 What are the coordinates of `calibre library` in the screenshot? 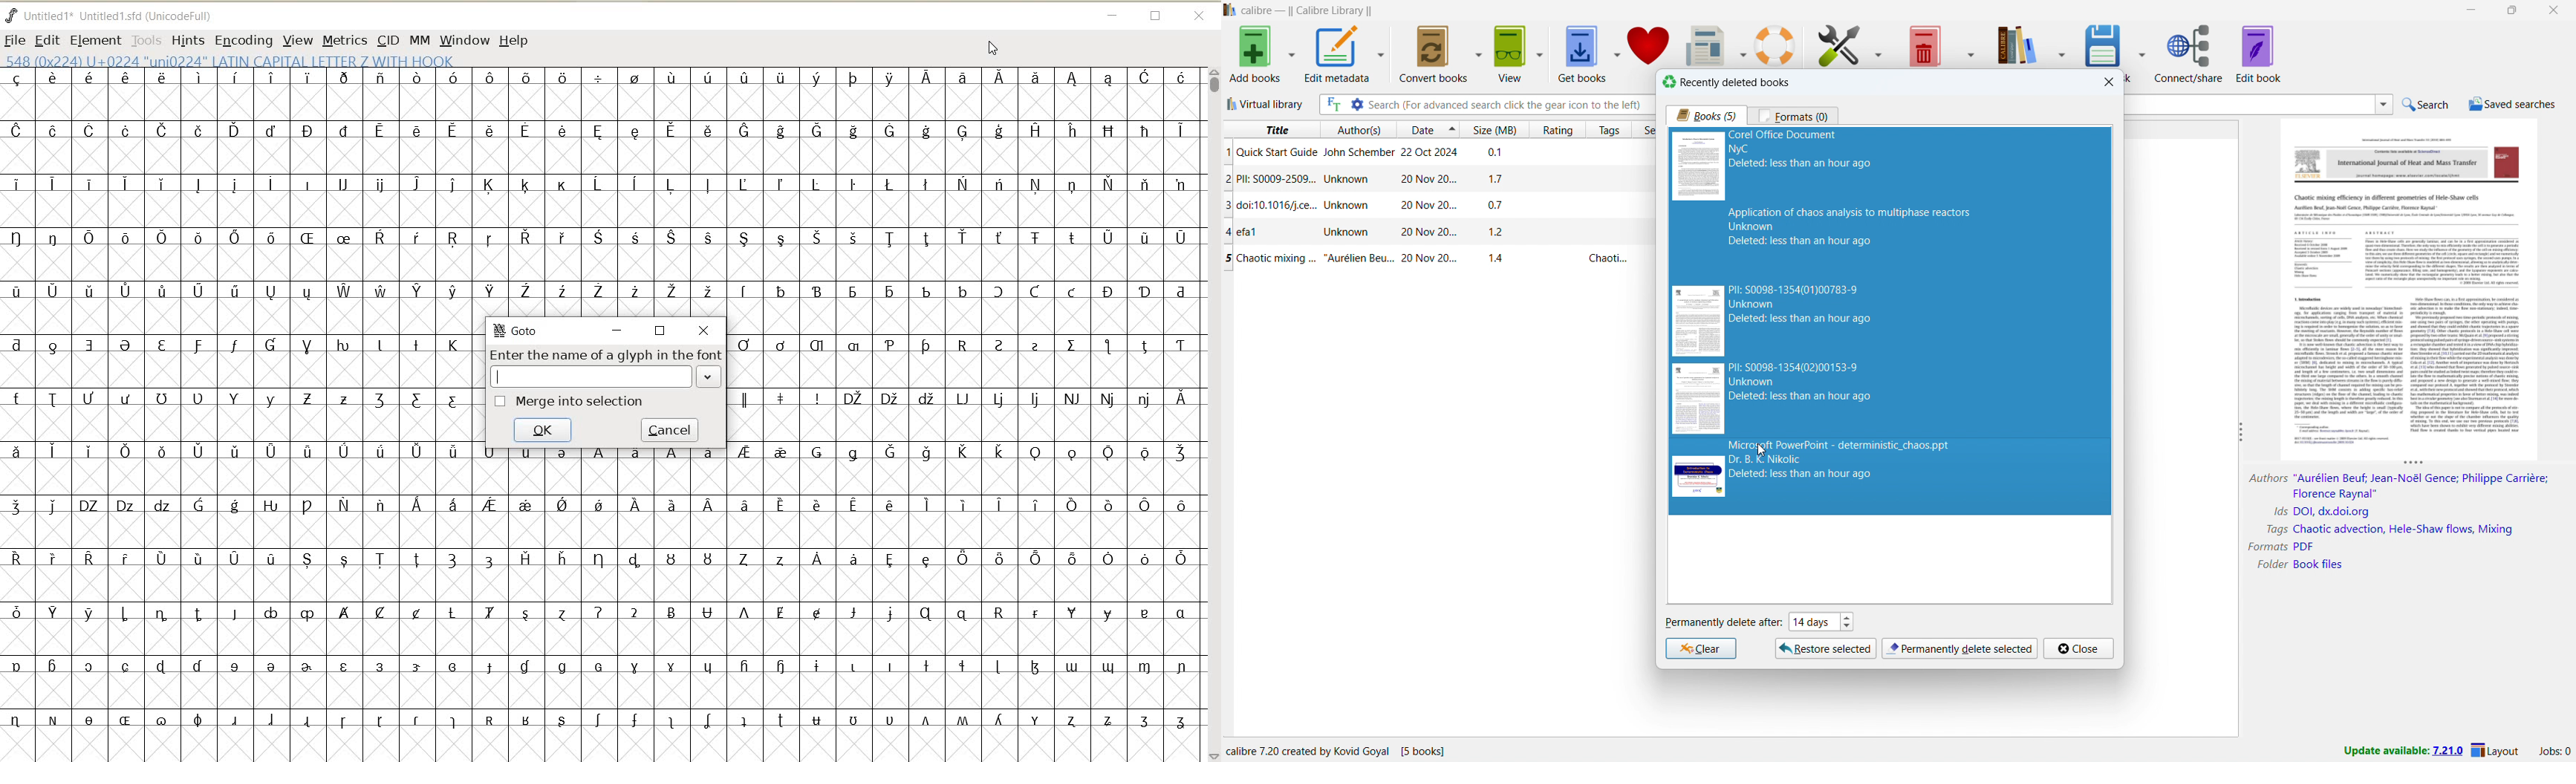 It's located at (2016, 44).